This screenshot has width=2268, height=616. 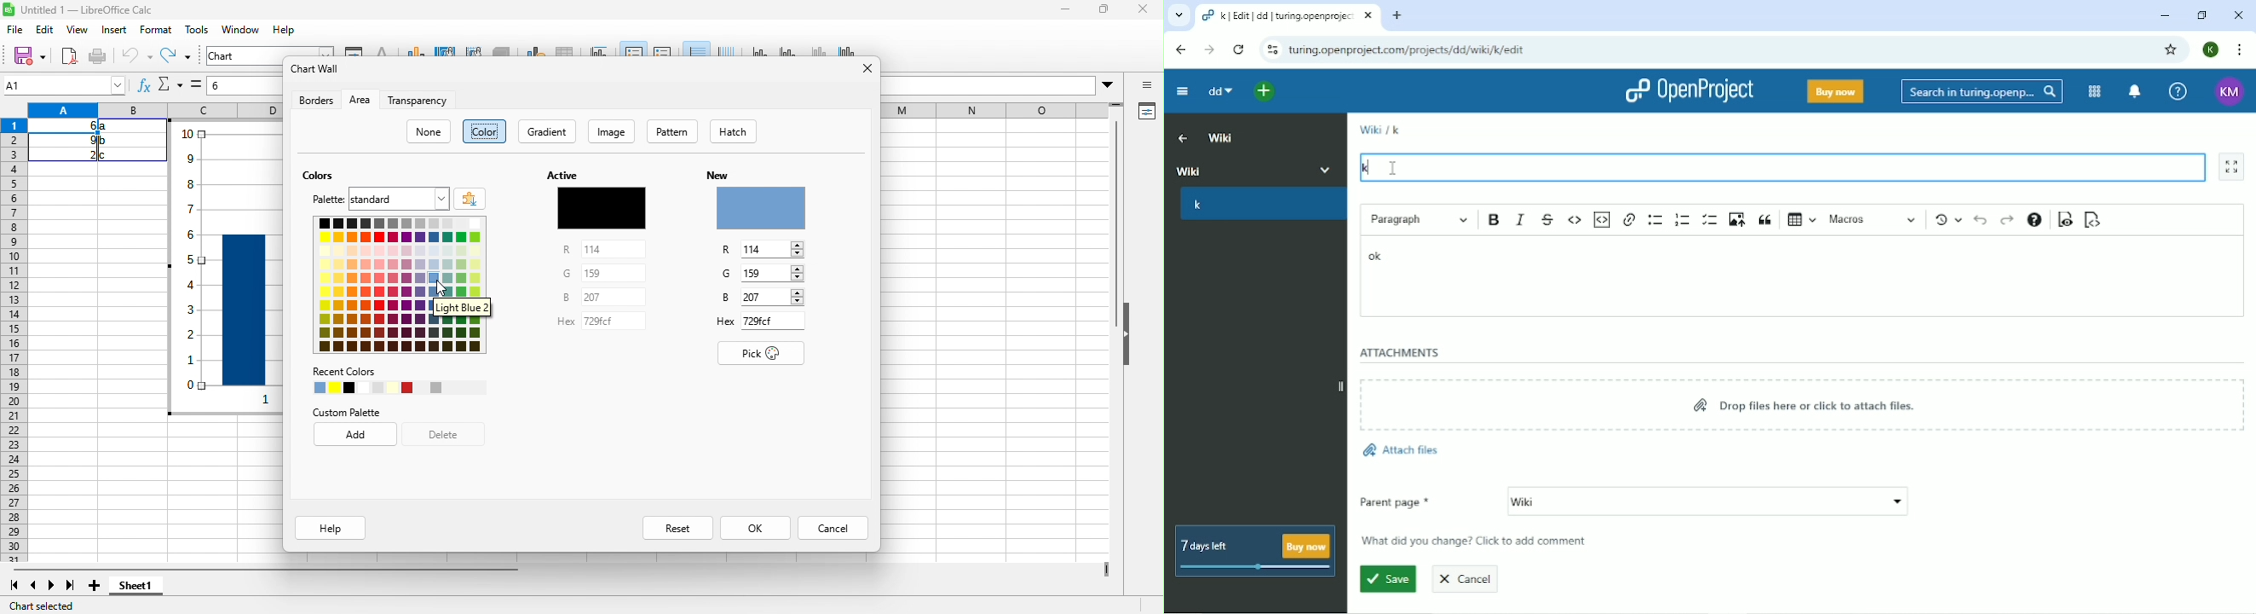 What do you see at coordinates (1410, 50) in the screenshot?
I see `Site` at bounding box center [1410, 50].